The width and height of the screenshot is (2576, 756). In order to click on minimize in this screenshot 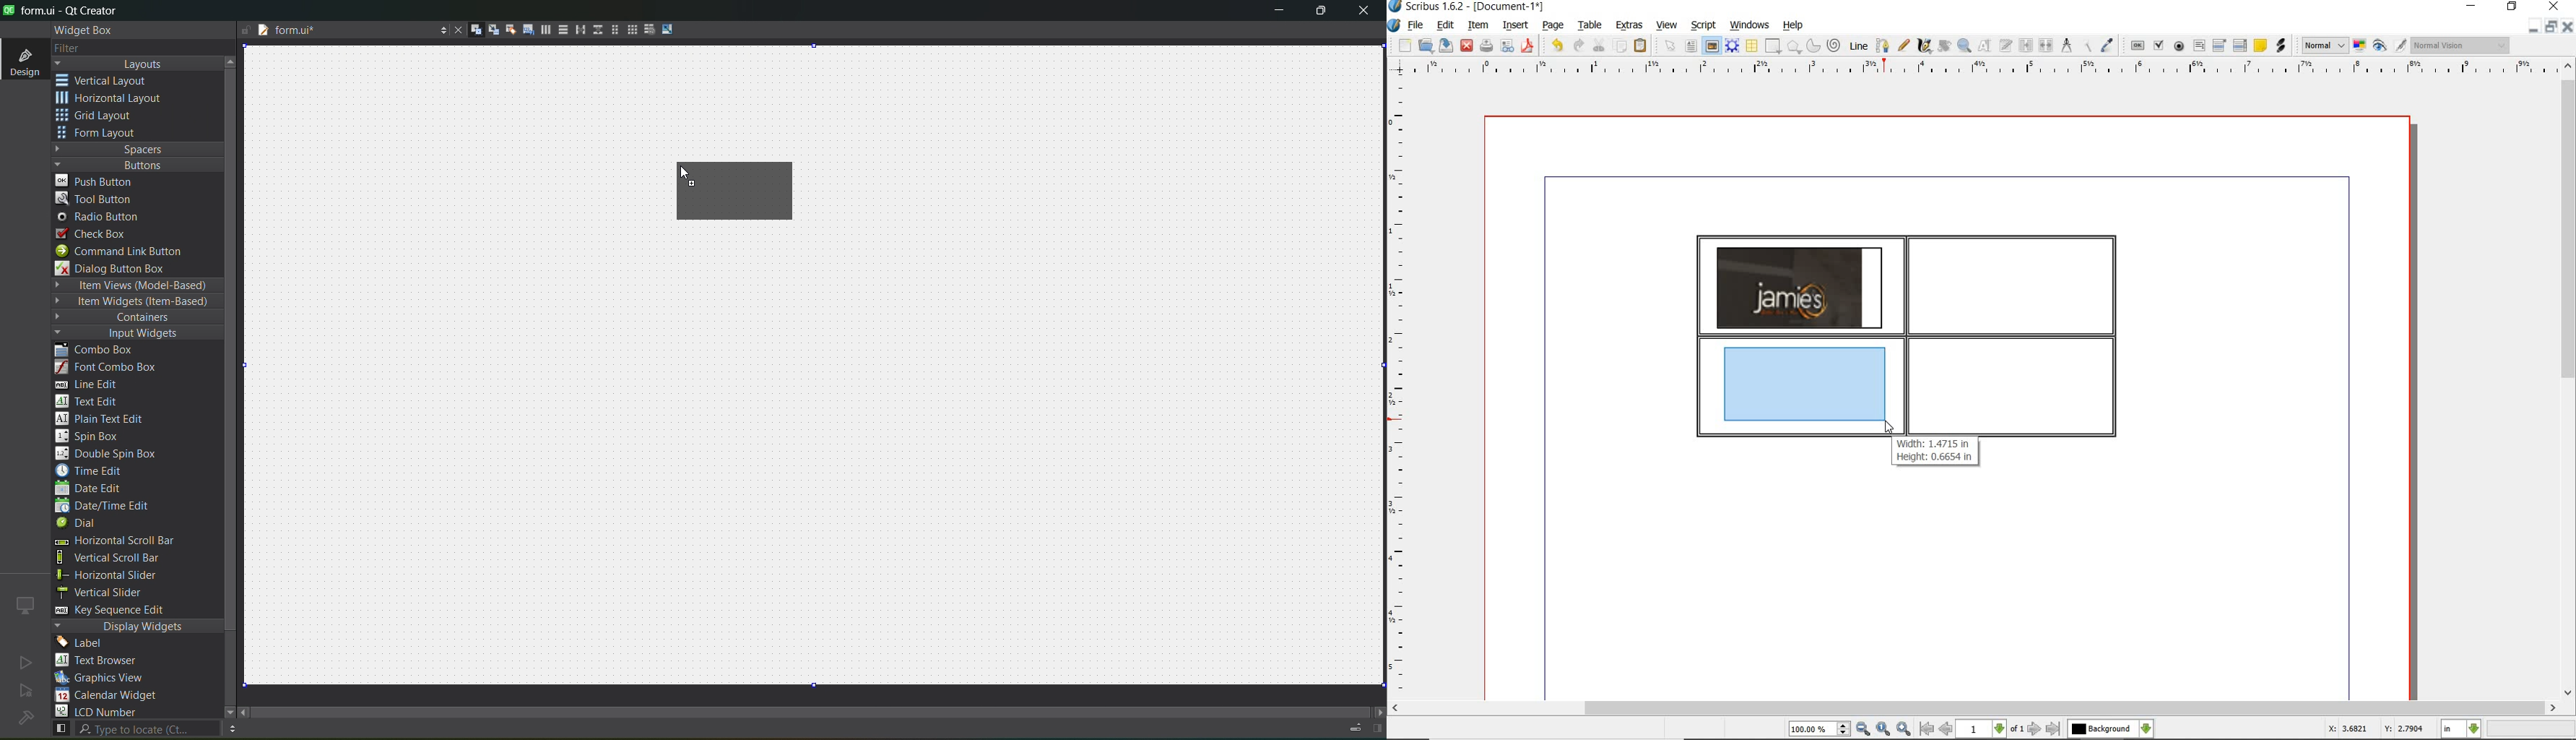, I will do `click(1279, 13)`.